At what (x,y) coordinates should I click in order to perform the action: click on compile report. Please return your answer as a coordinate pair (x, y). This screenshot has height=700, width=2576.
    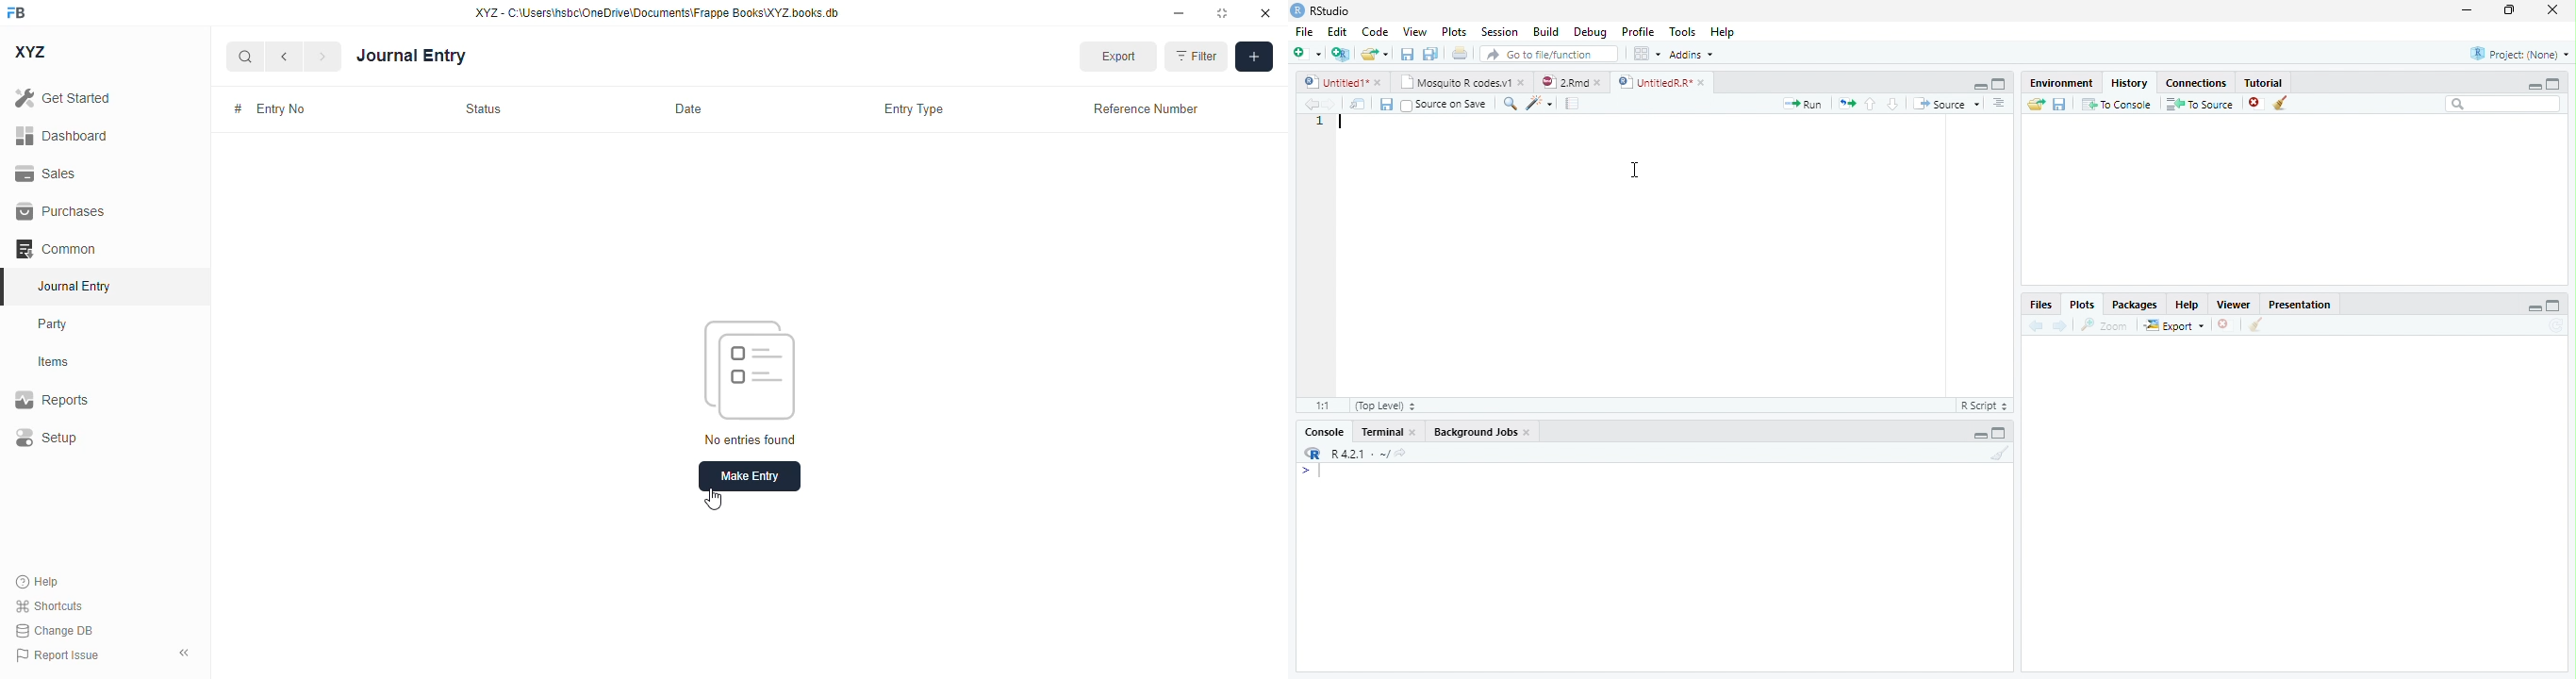
    Looking at the image, I should click on (1573, 105).